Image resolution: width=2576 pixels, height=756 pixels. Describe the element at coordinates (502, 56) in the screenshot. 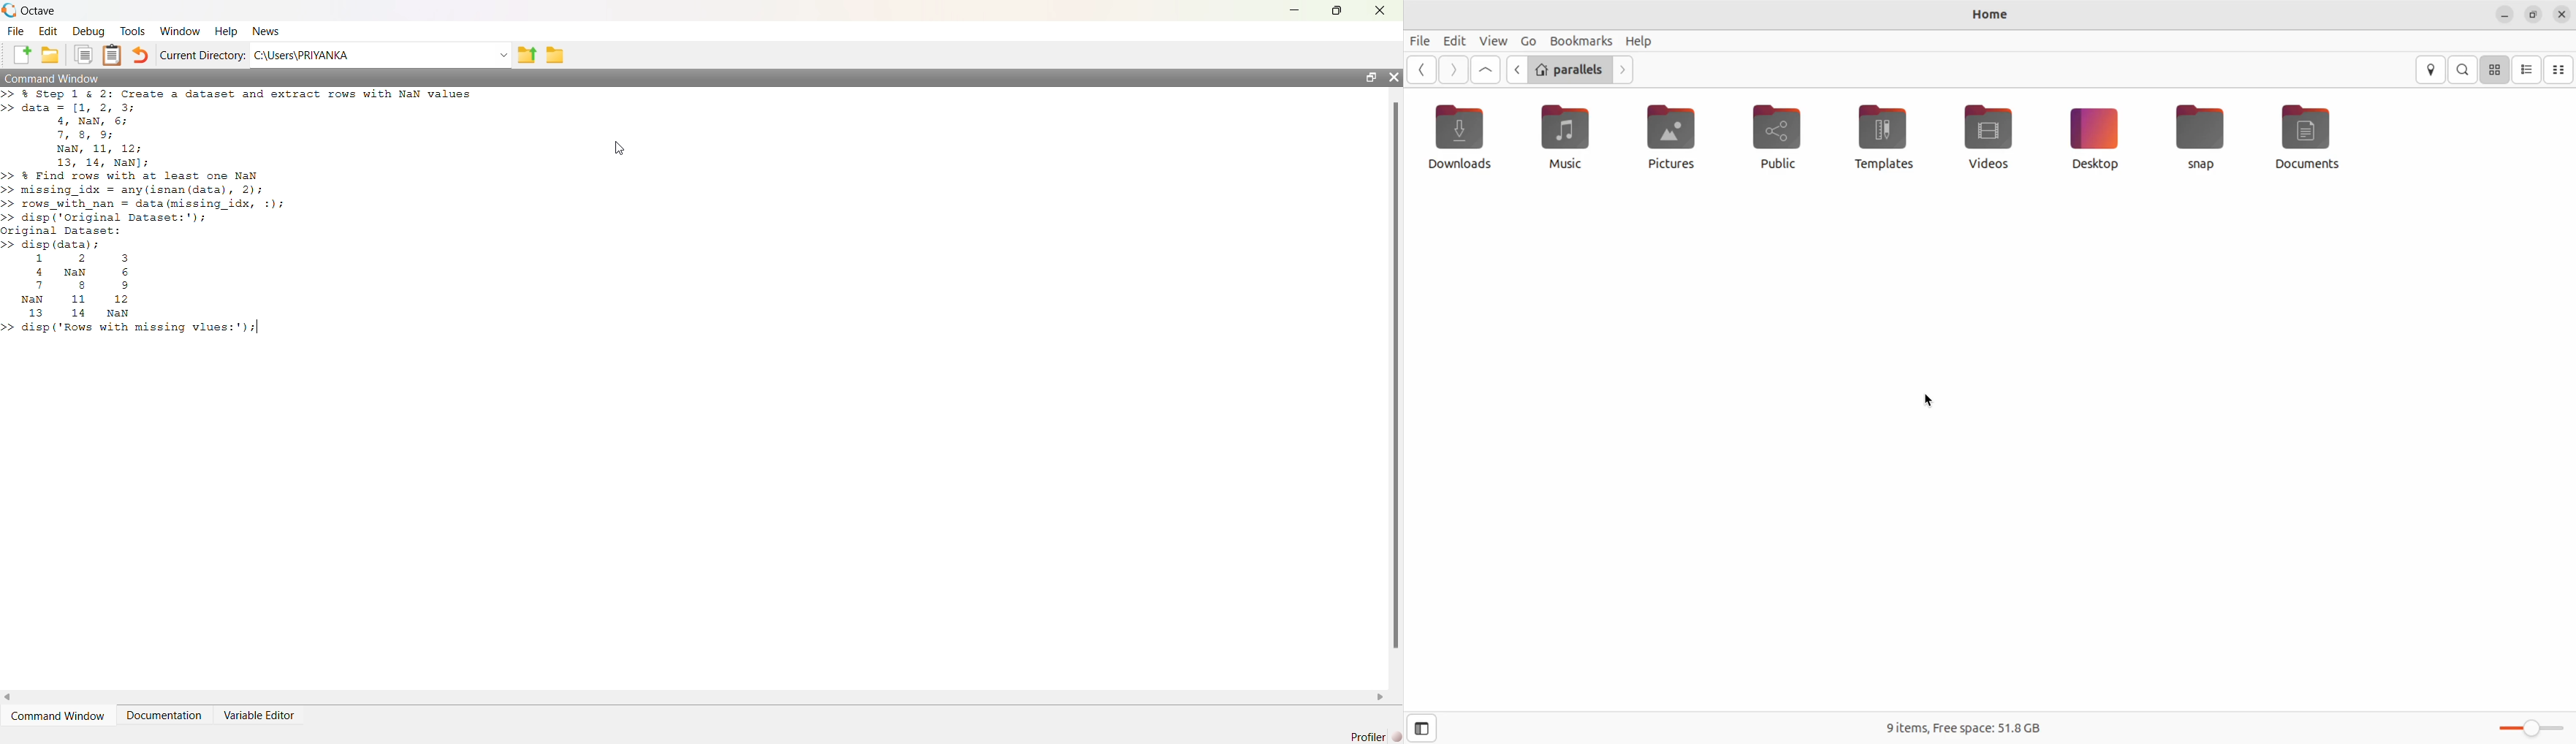

I see `dropdown` at that location.